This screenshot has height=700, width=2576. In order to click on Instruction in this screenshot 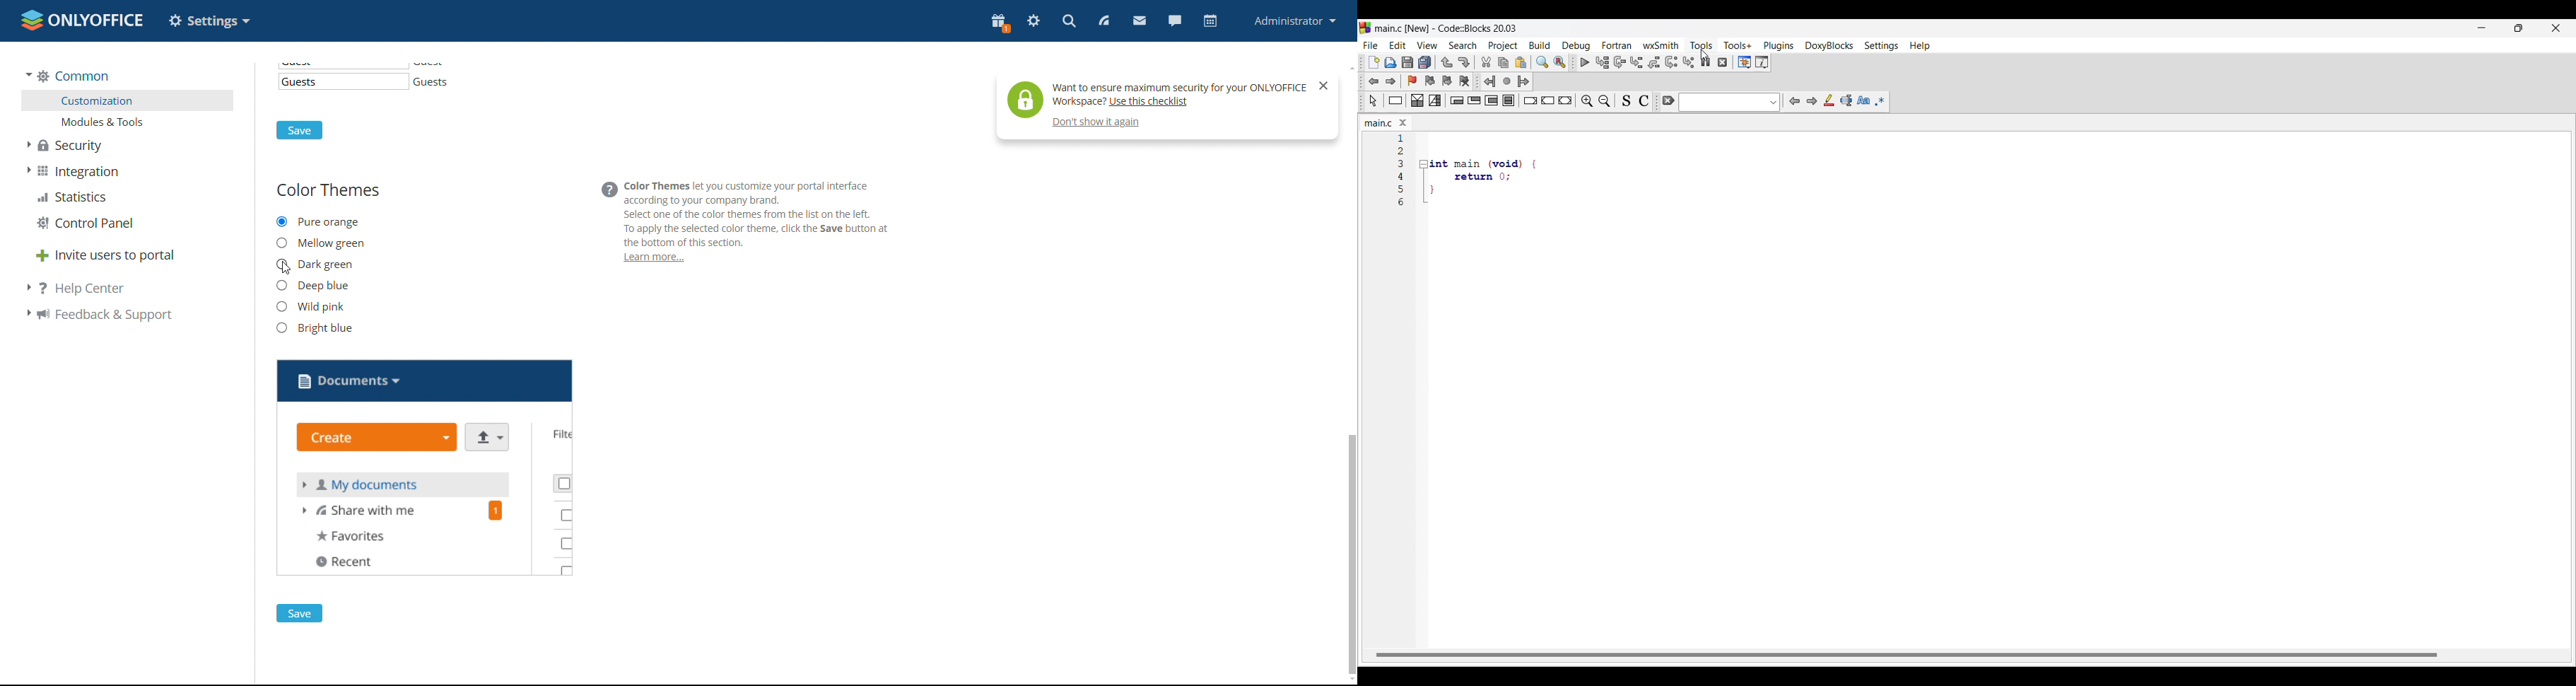, I will do `click(1395, 100)`.